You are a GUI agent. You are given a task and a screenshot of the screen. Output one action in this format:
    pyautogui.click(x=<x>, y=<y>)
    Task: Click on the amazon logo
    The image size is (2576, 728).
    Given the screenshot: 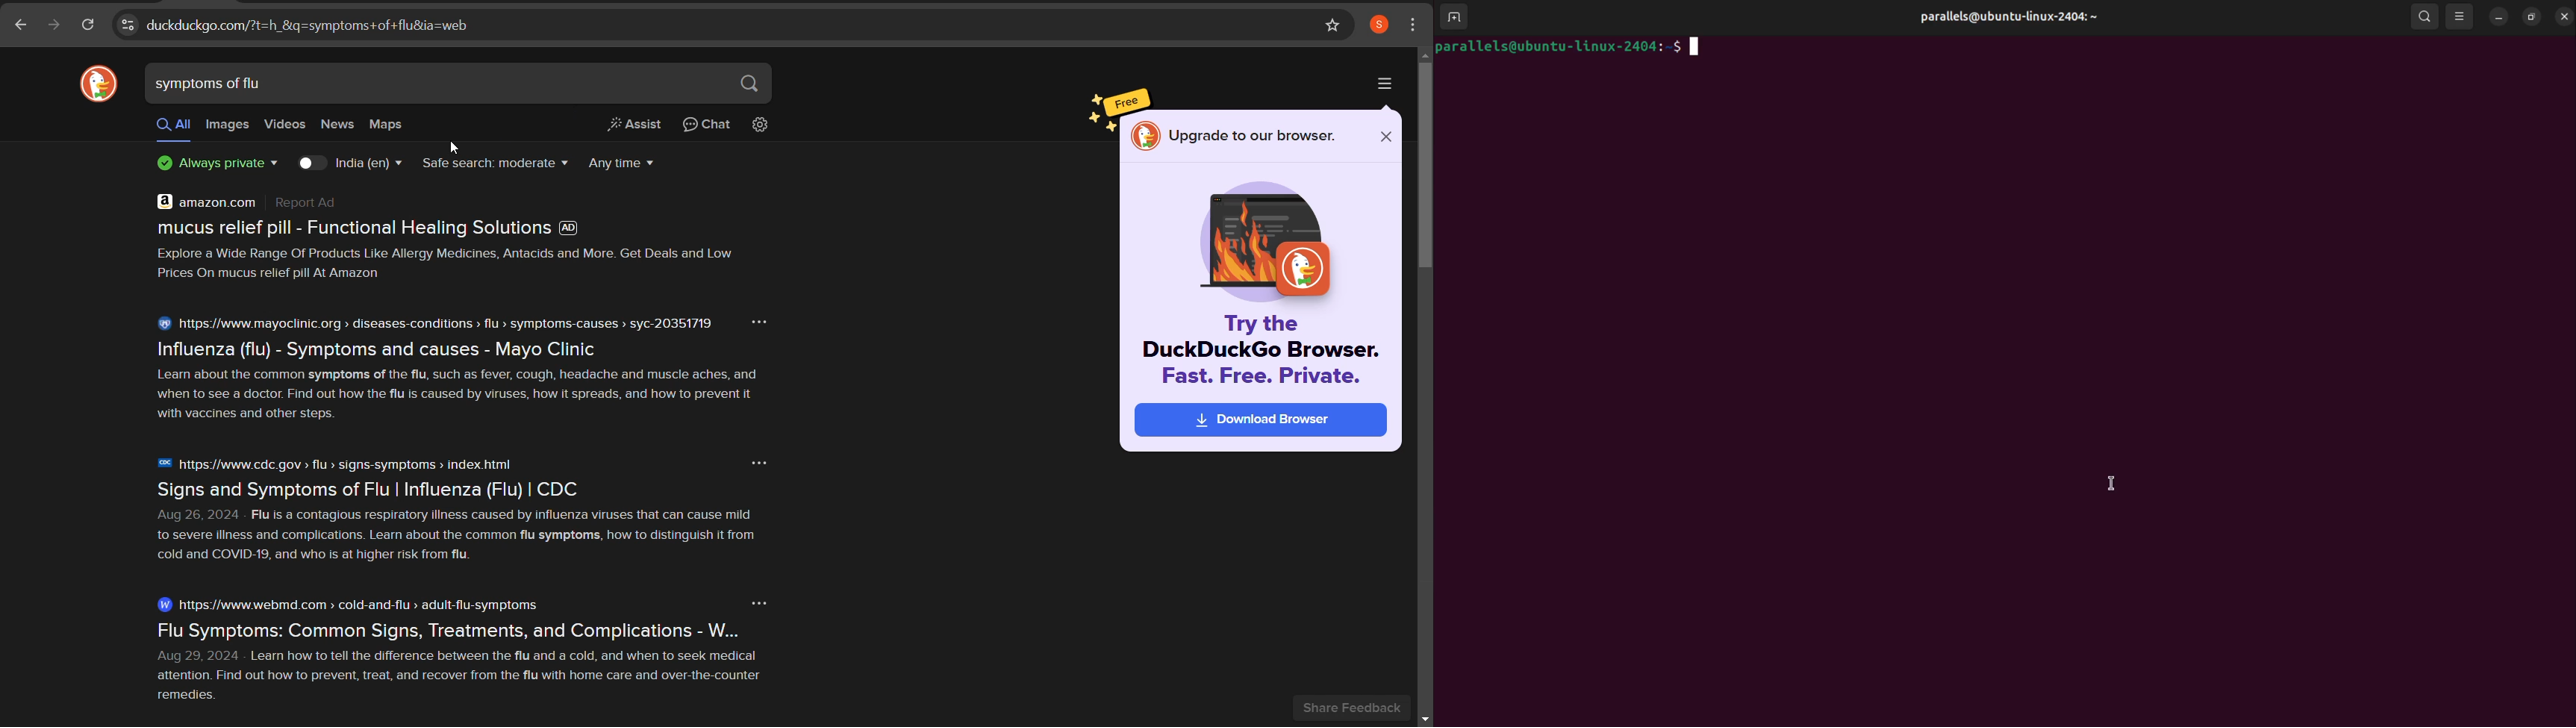 What is the action you would take?
    pyautogui.click(x=158, y=201)
    